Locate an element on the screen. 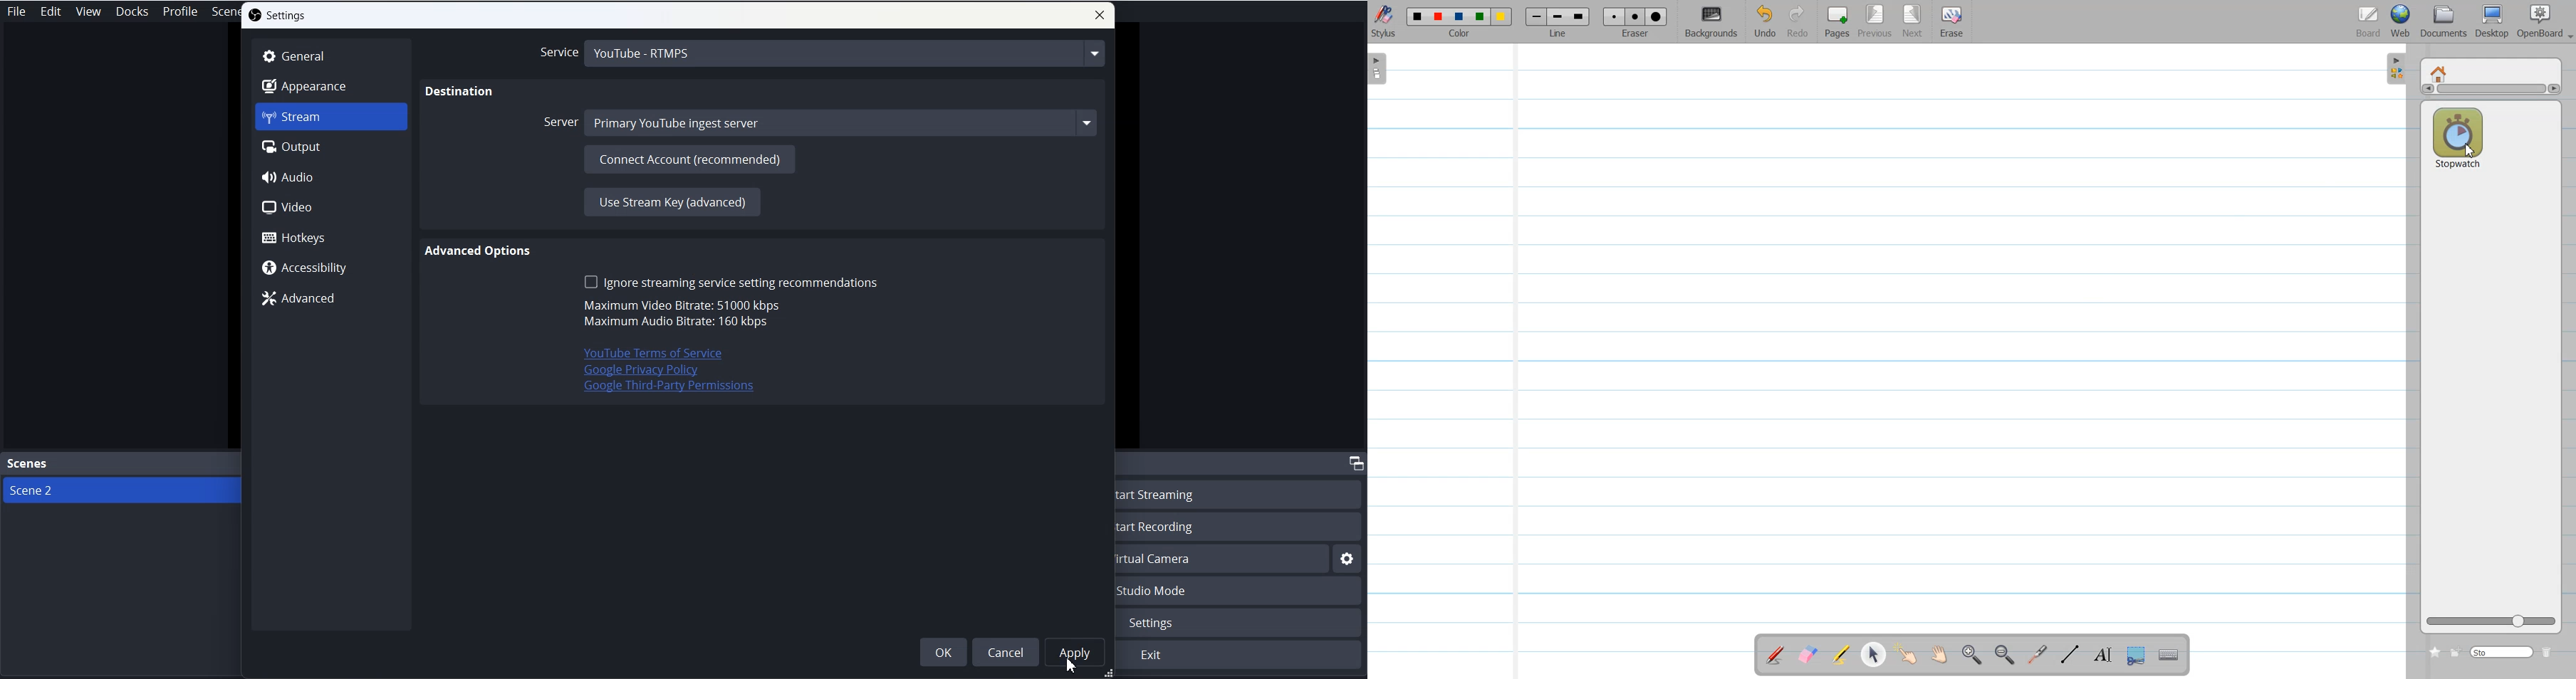  Highlight is located at coordinates (1841, 654).